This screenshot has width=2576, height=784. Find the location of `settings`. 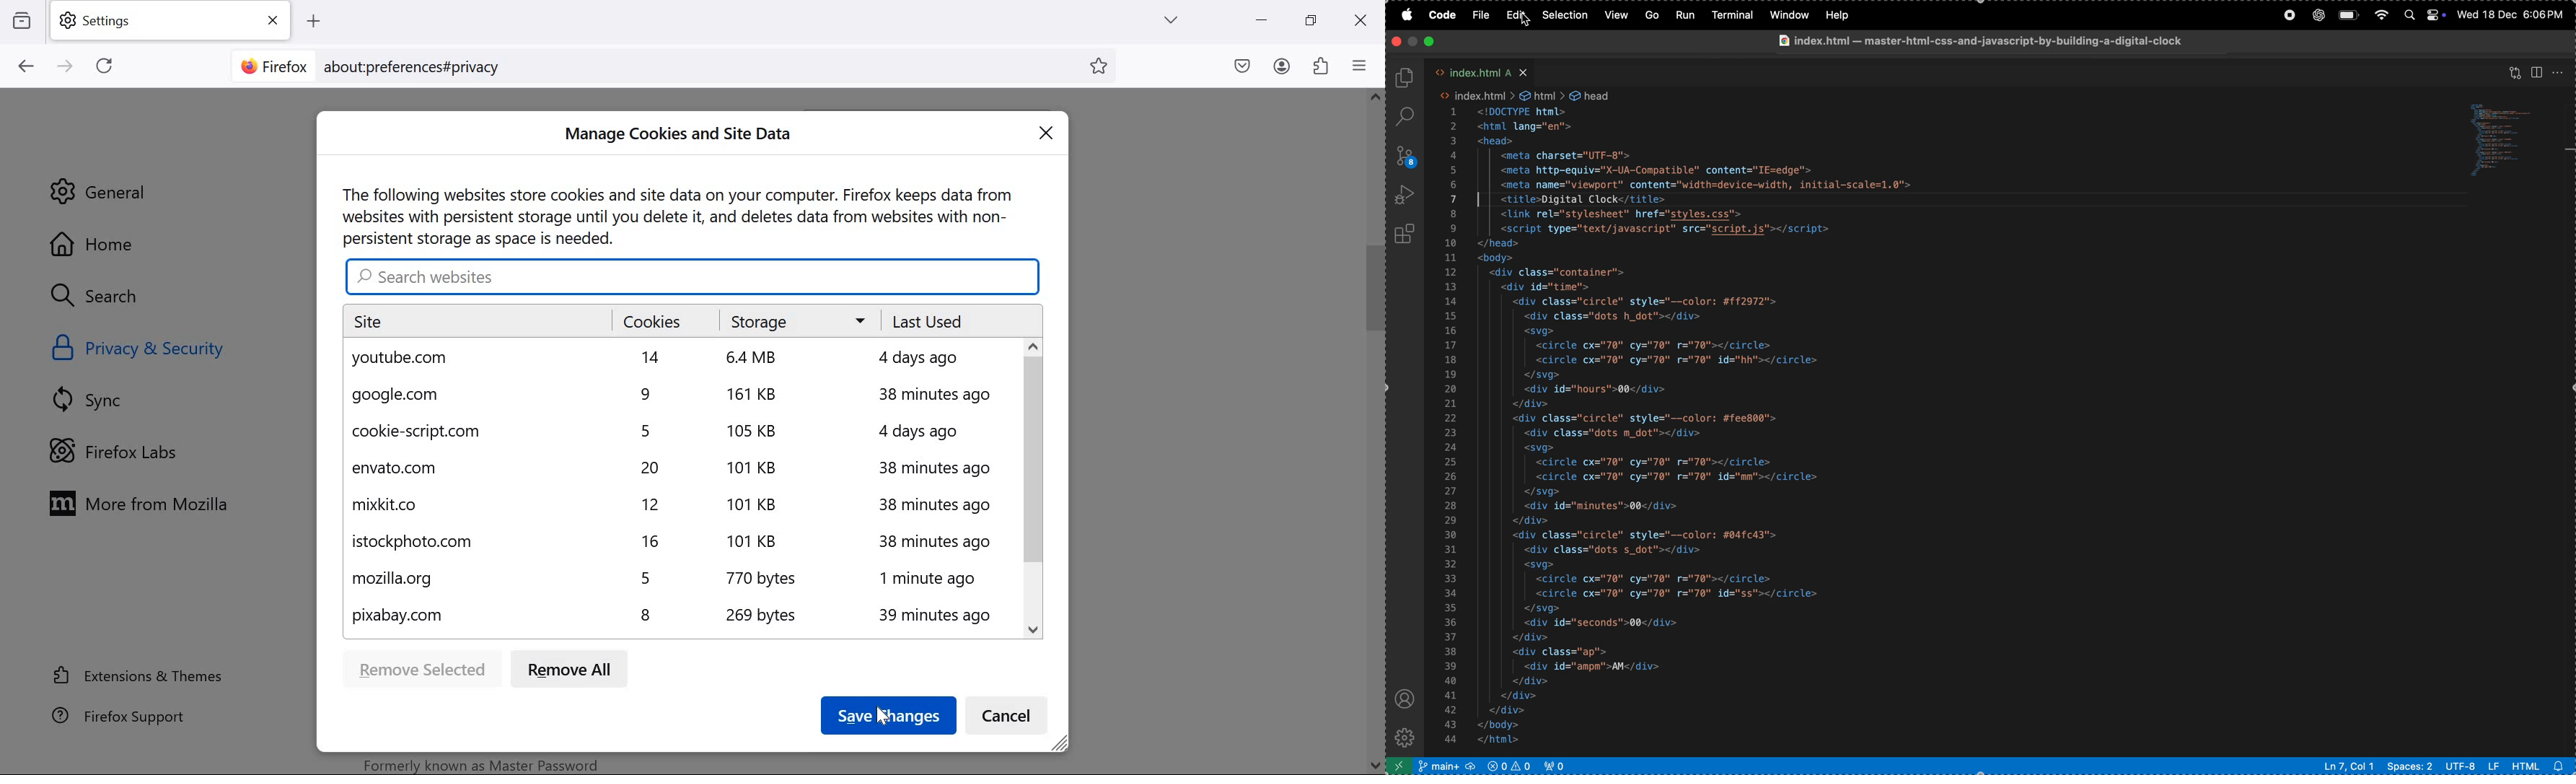

settings is located at coordinates (174, 21).